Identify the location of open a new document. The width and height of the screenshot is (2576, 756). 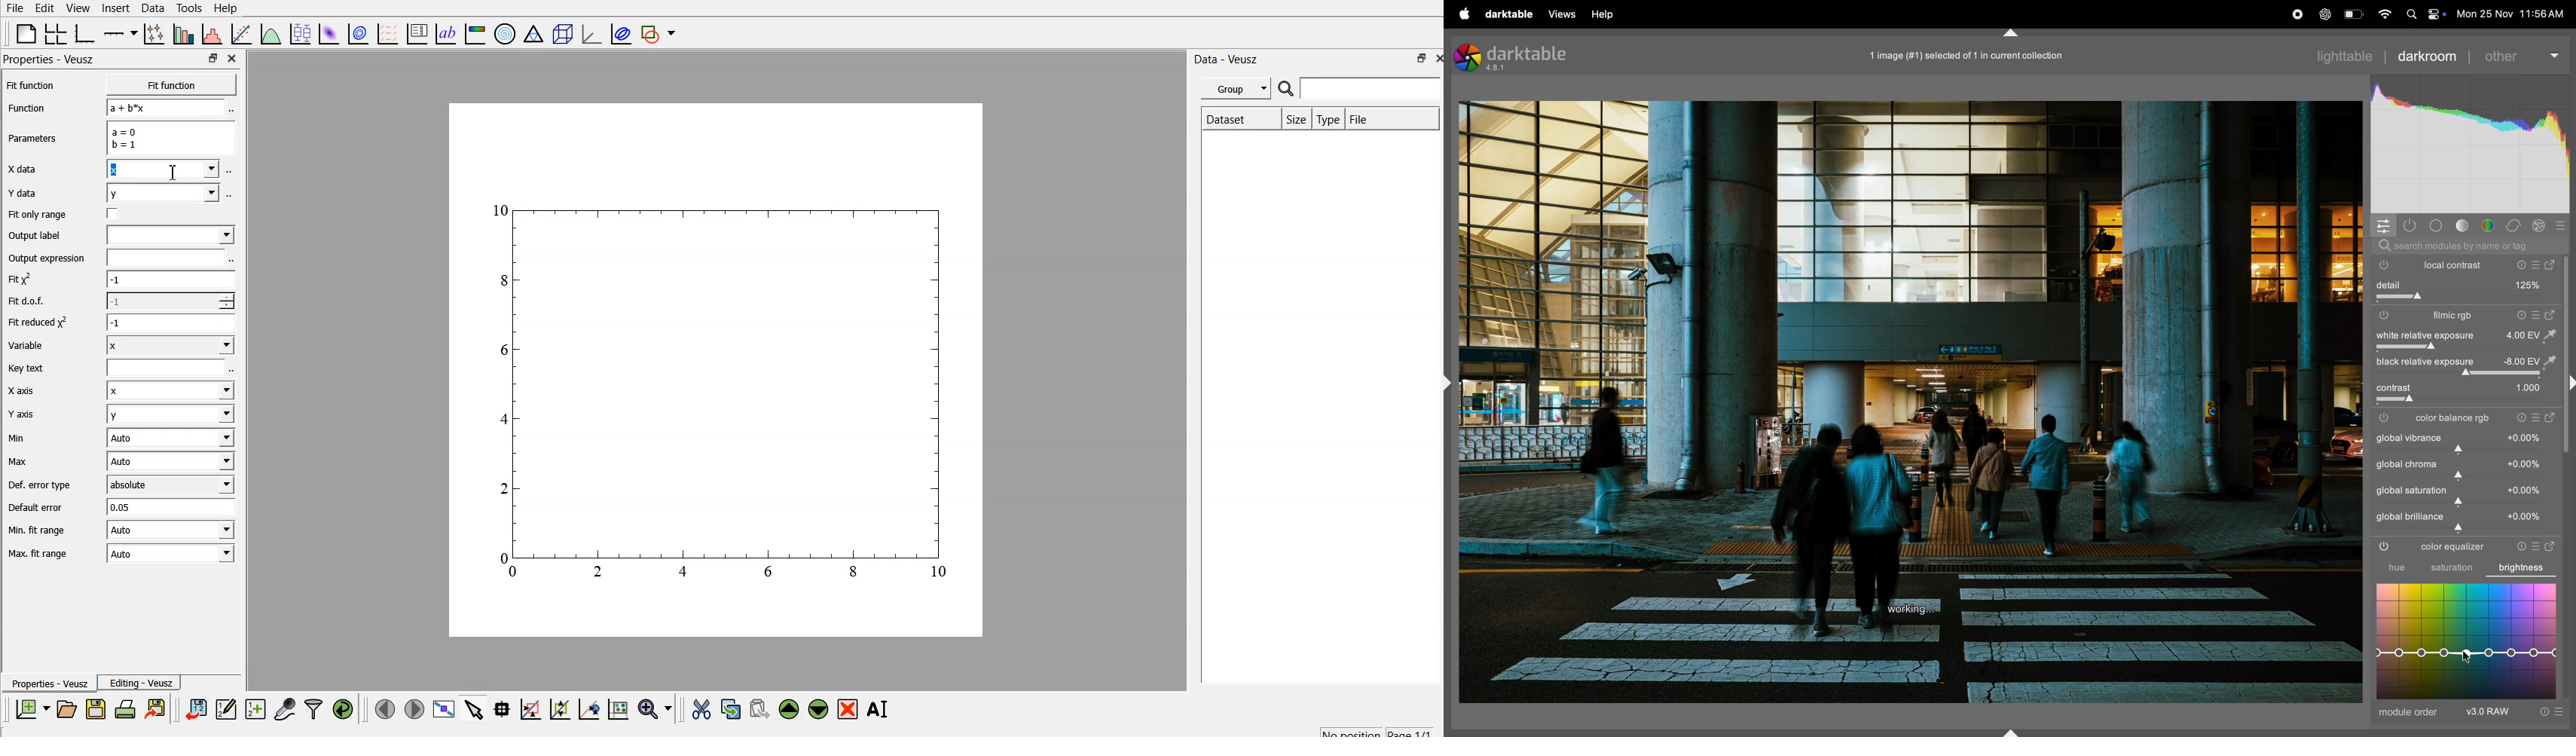
(66, 711).